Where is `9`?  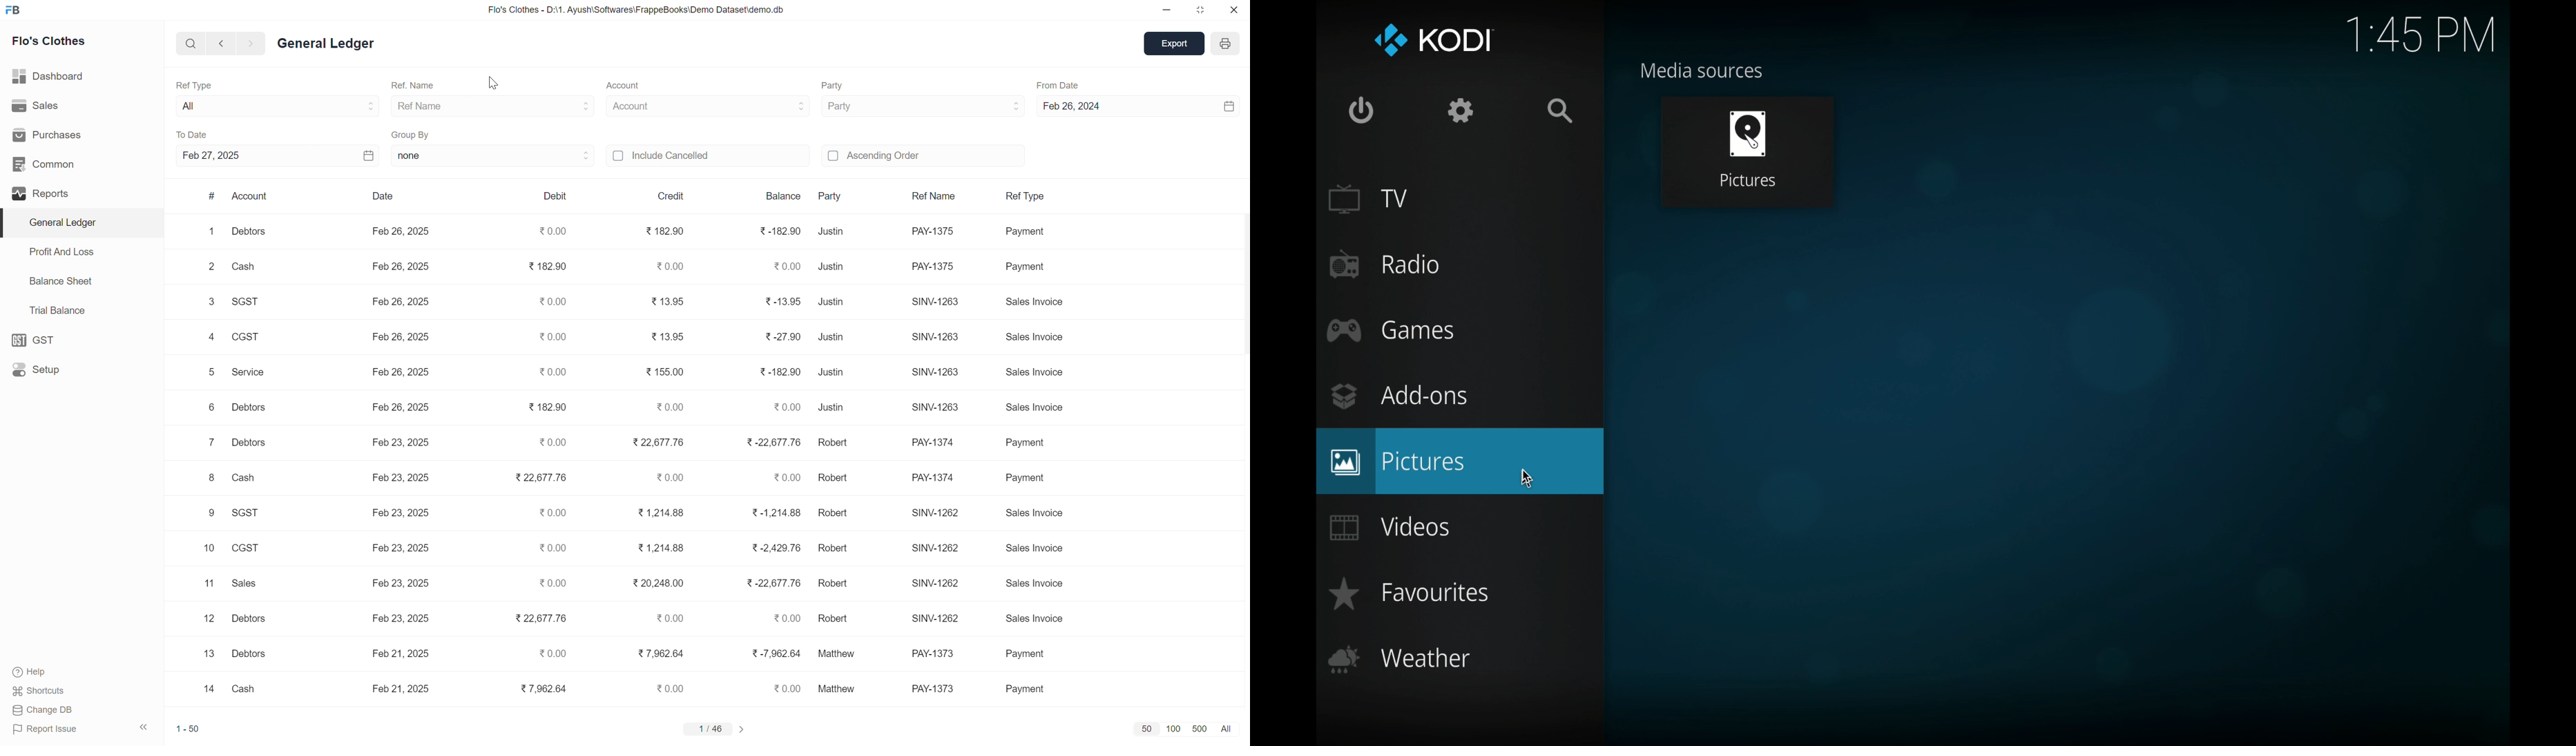 9 is located at coordinates (211, 512).